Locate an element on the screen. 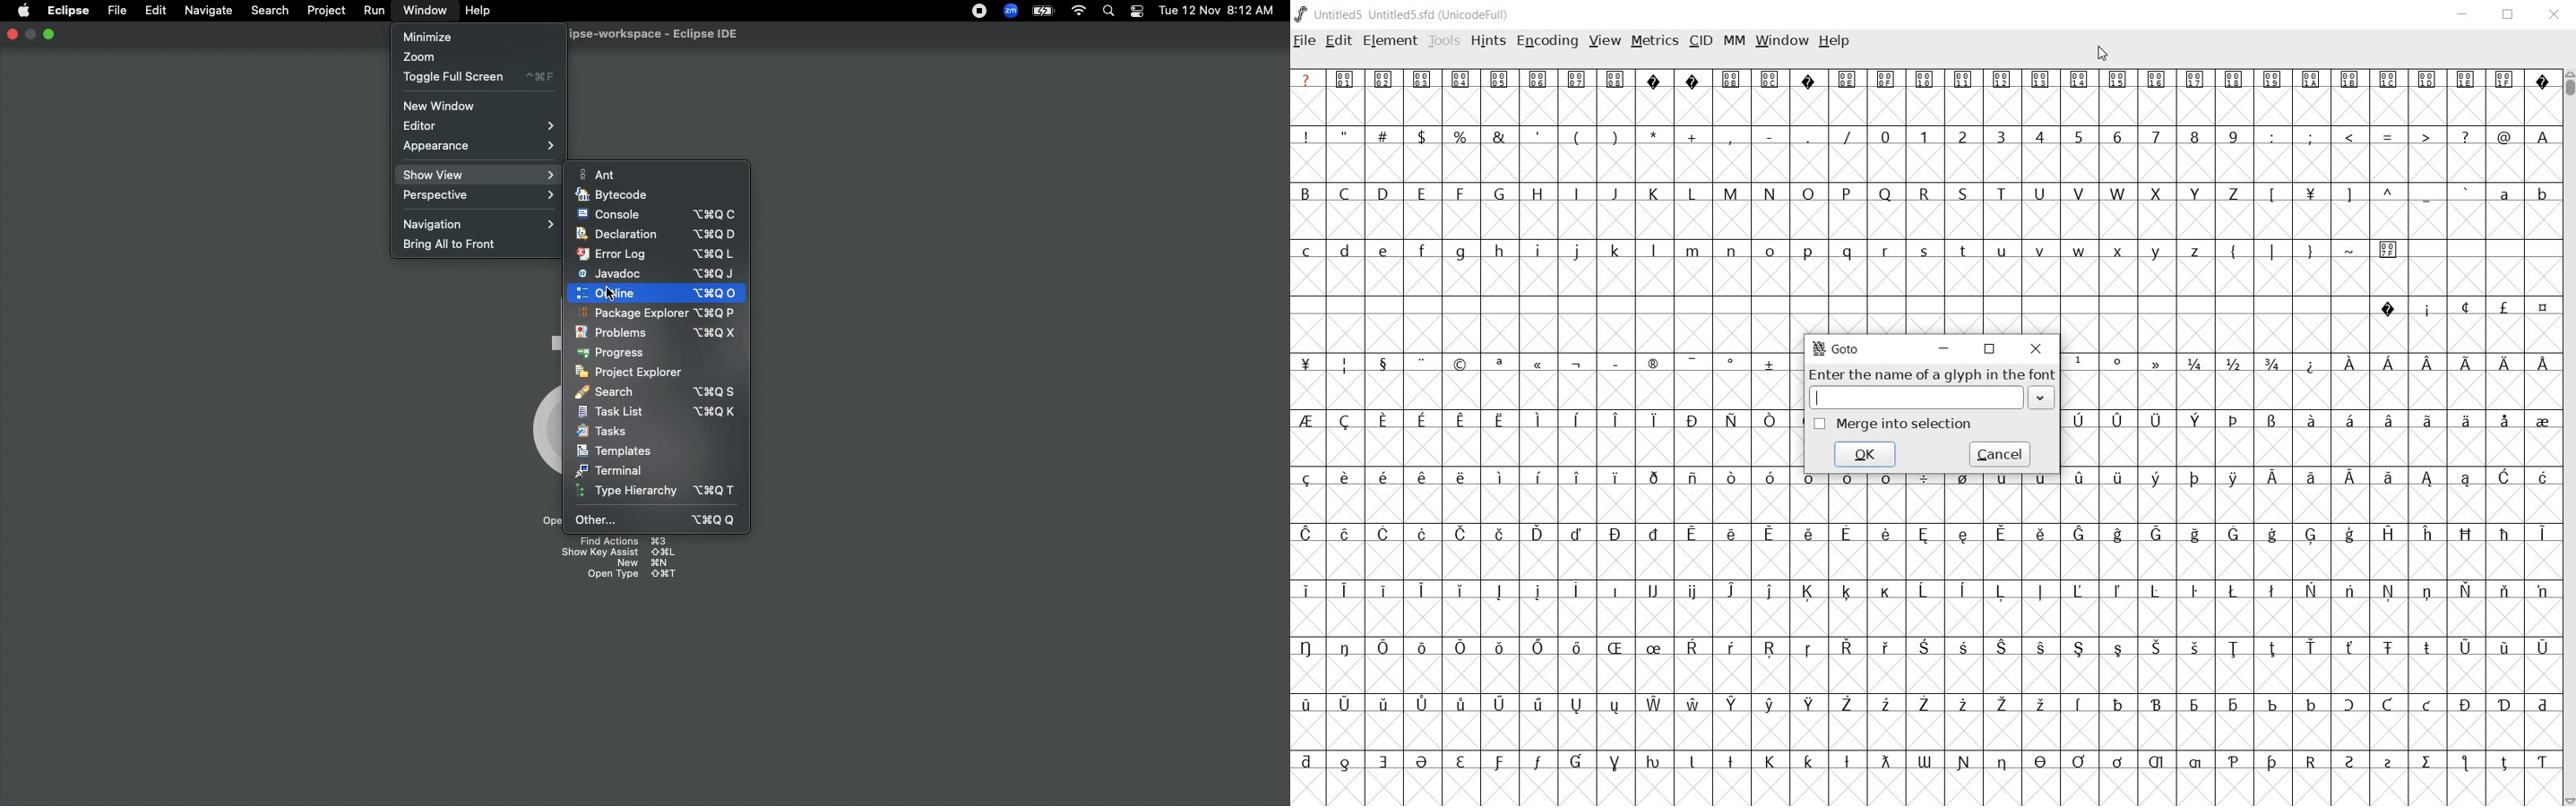 This screenshot has width=2576, height=812. Symbol is located at coordinates (1847, 592).